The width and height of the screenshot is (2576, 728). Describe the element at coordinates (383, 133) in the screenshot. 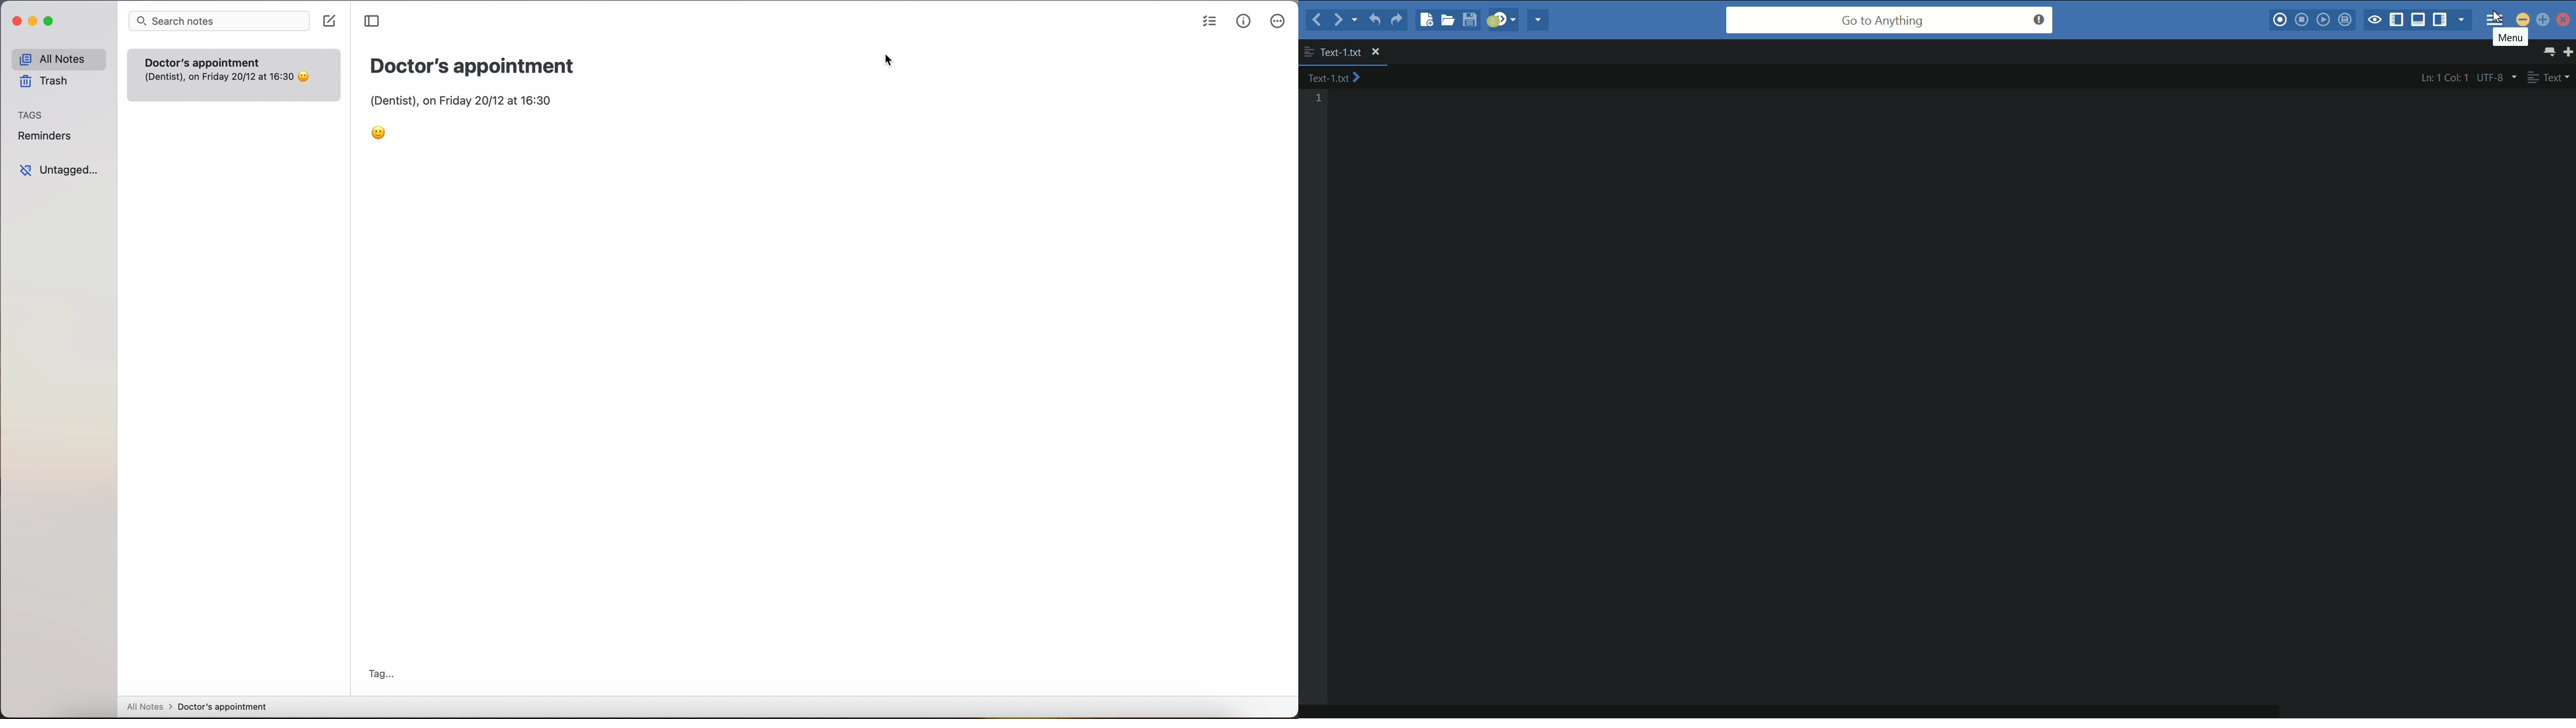

I see `emoji smile` at that location.